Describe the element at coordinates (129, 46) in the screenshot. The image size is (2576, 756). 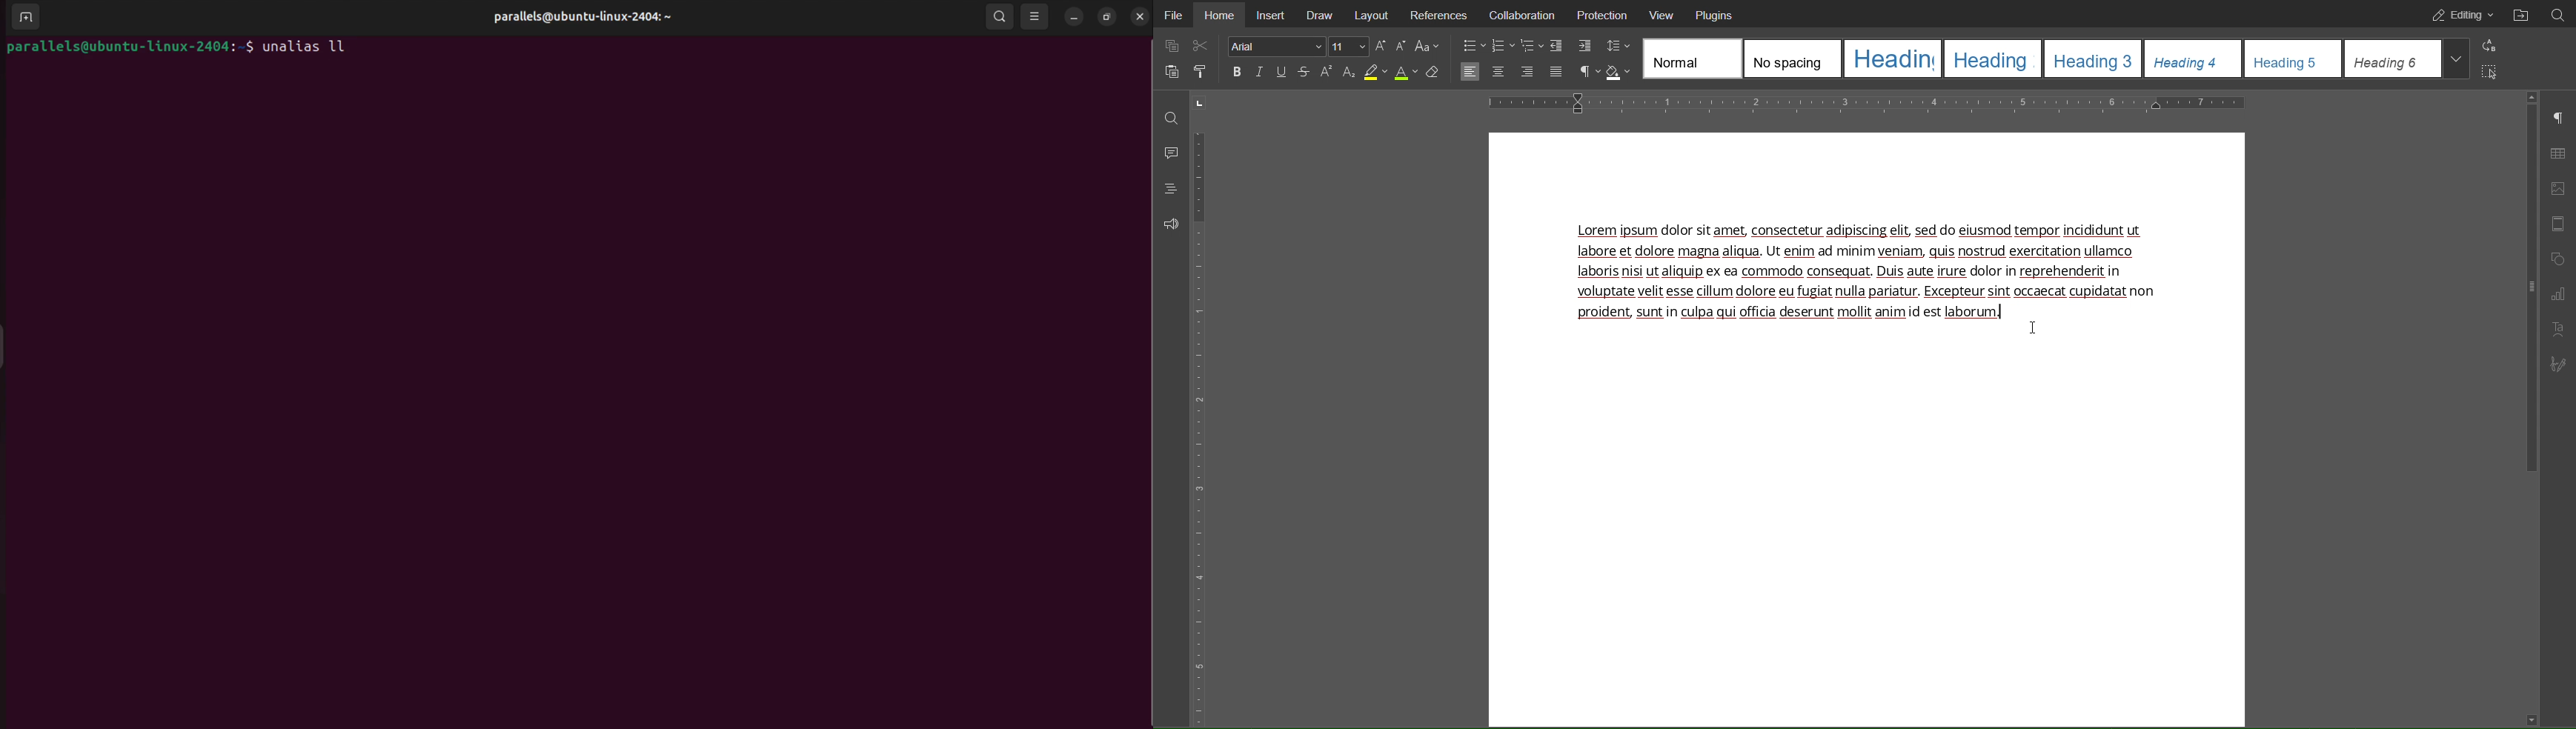
I see `bash prompt` at that location.